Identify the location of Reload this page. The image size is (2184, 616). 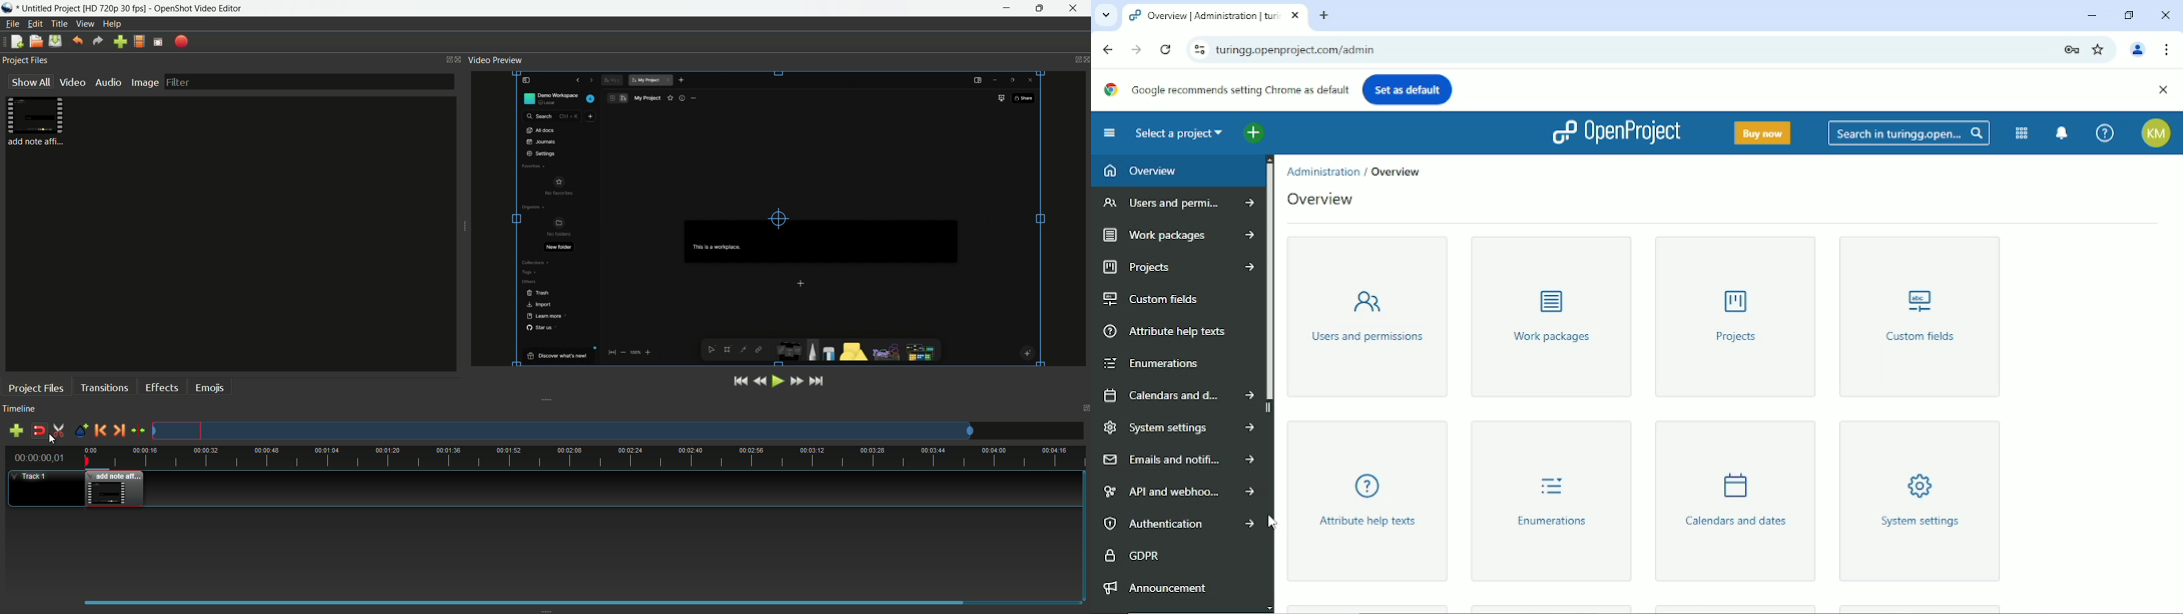
(1165, 50).